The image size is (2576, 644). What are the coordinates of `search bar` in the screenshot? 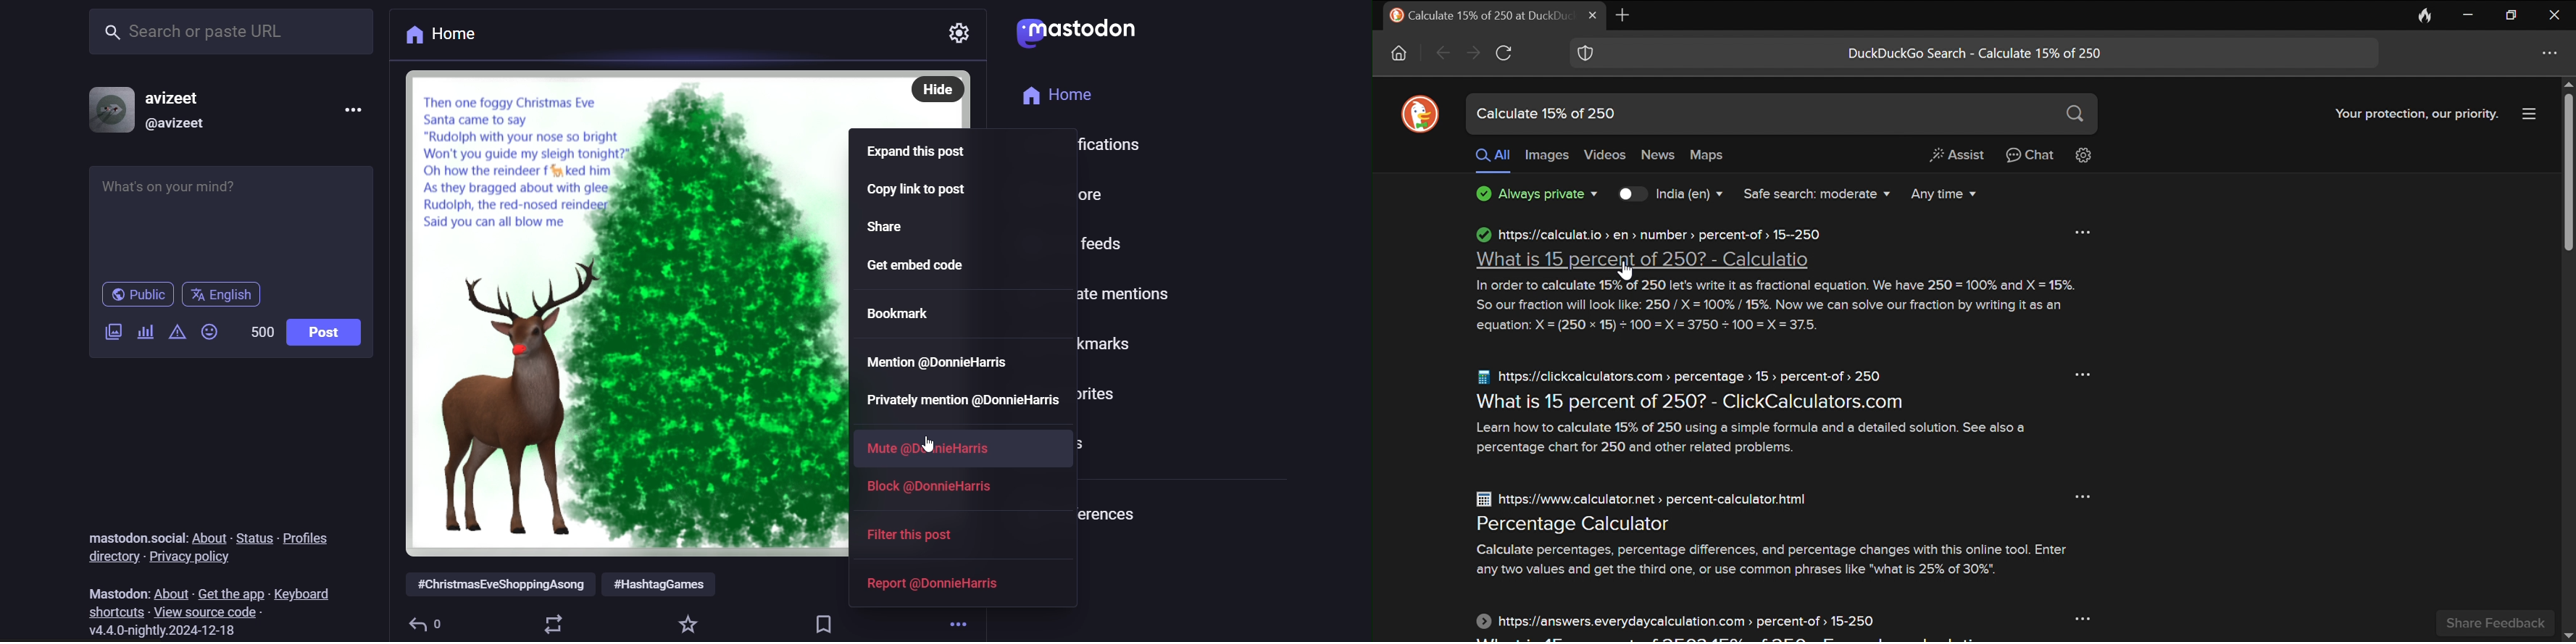 It's located at (230, 33).